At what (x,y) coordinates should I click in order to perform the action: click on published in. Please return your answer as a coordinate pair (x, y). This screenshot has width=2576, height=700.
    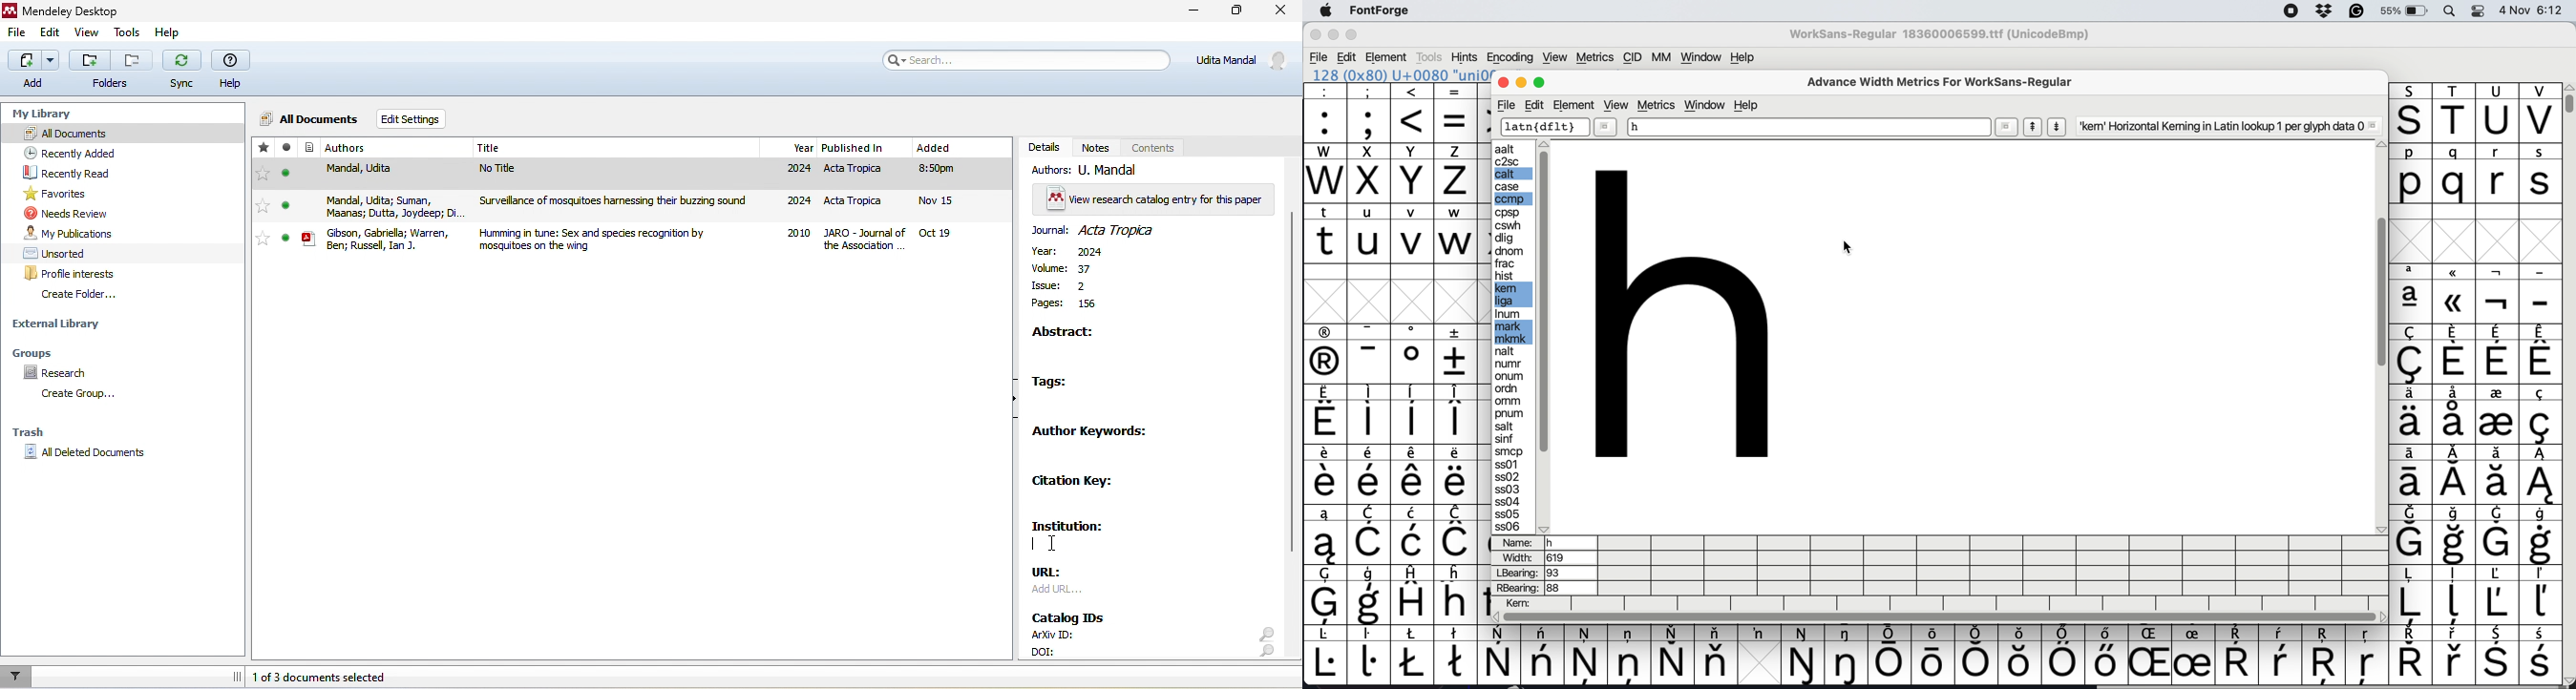
    Looking at the image, I should click on (867, 148).